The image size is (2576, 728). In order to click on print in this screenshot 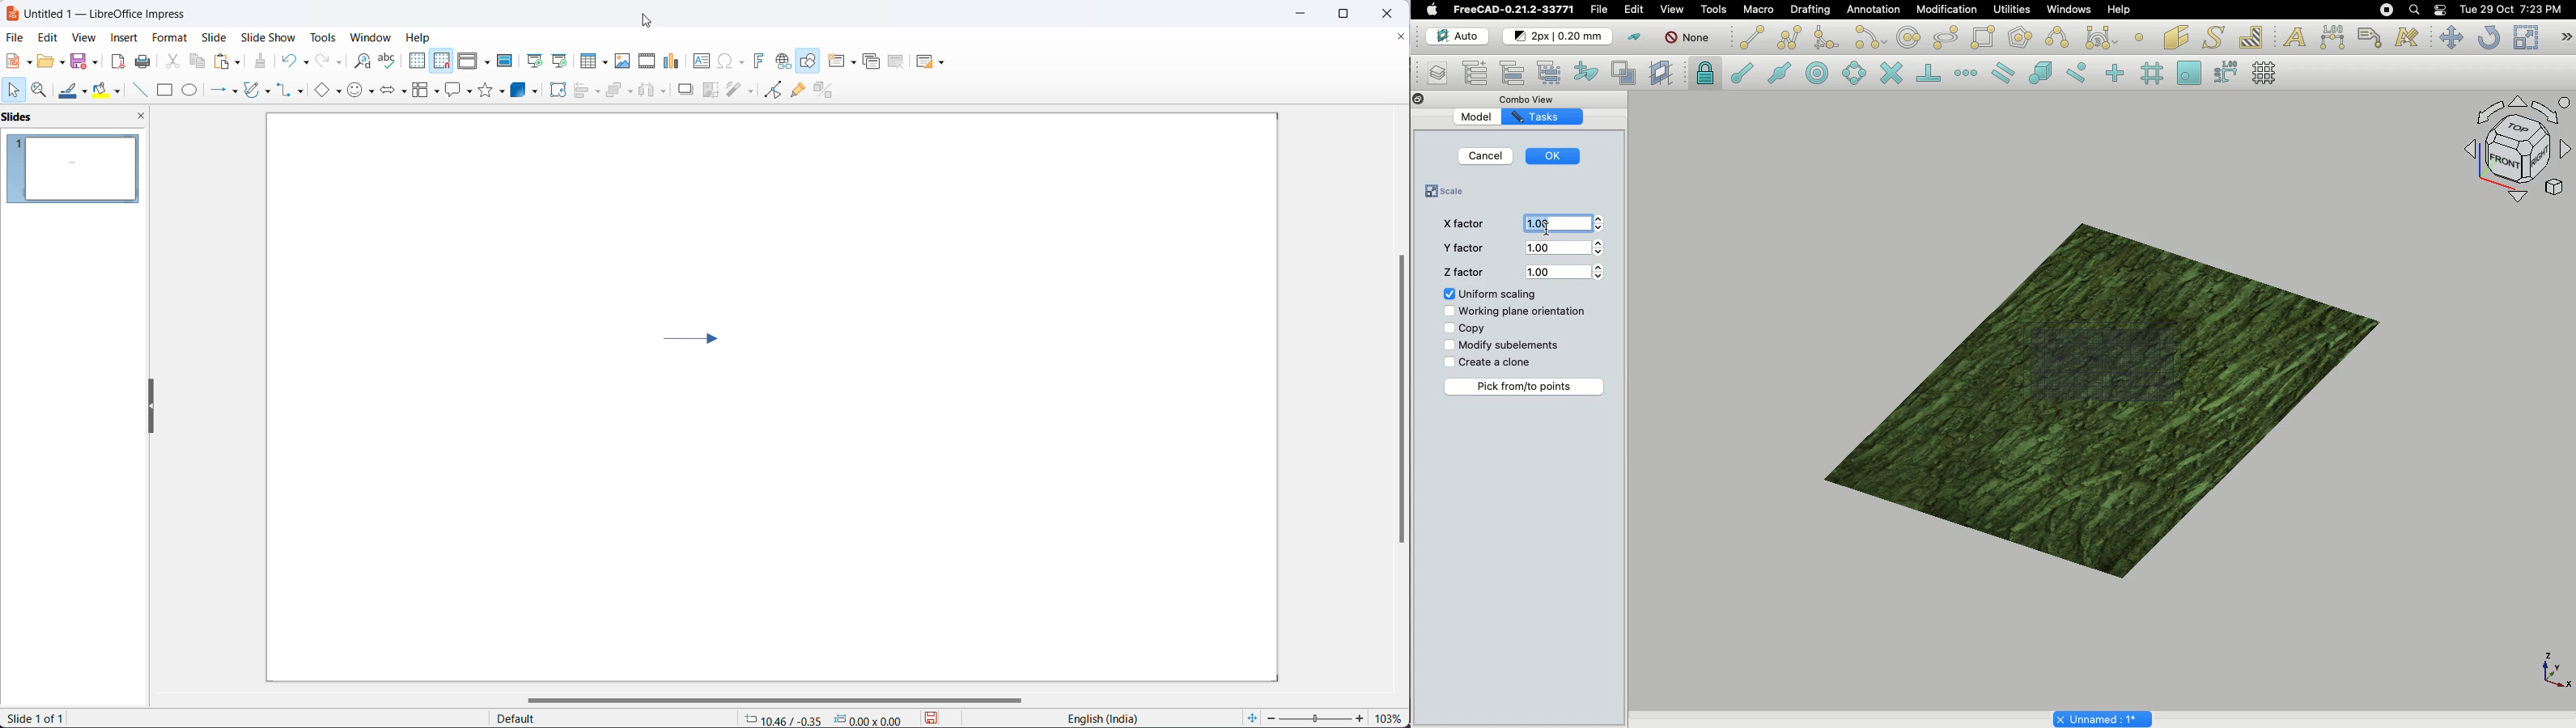, I will do `click(143, 60)`.